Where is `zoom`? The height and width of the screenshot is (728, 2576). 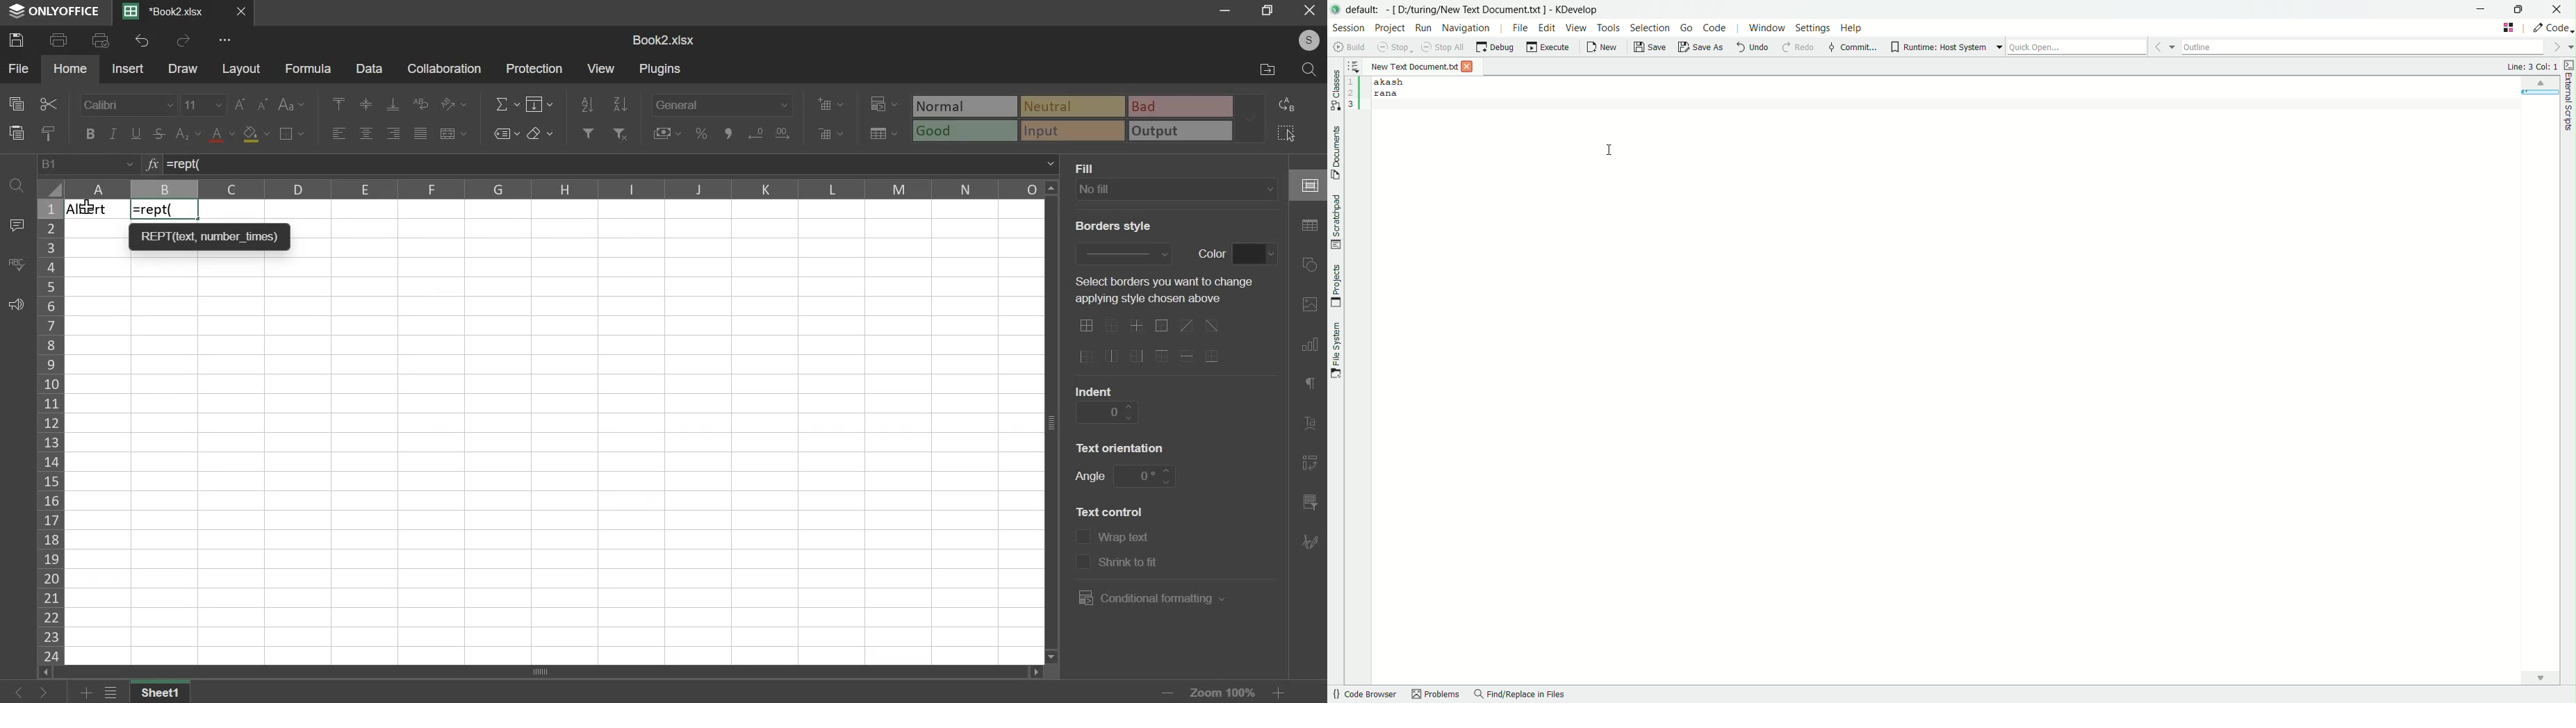
zoom is located at coordinates (1224, 691).